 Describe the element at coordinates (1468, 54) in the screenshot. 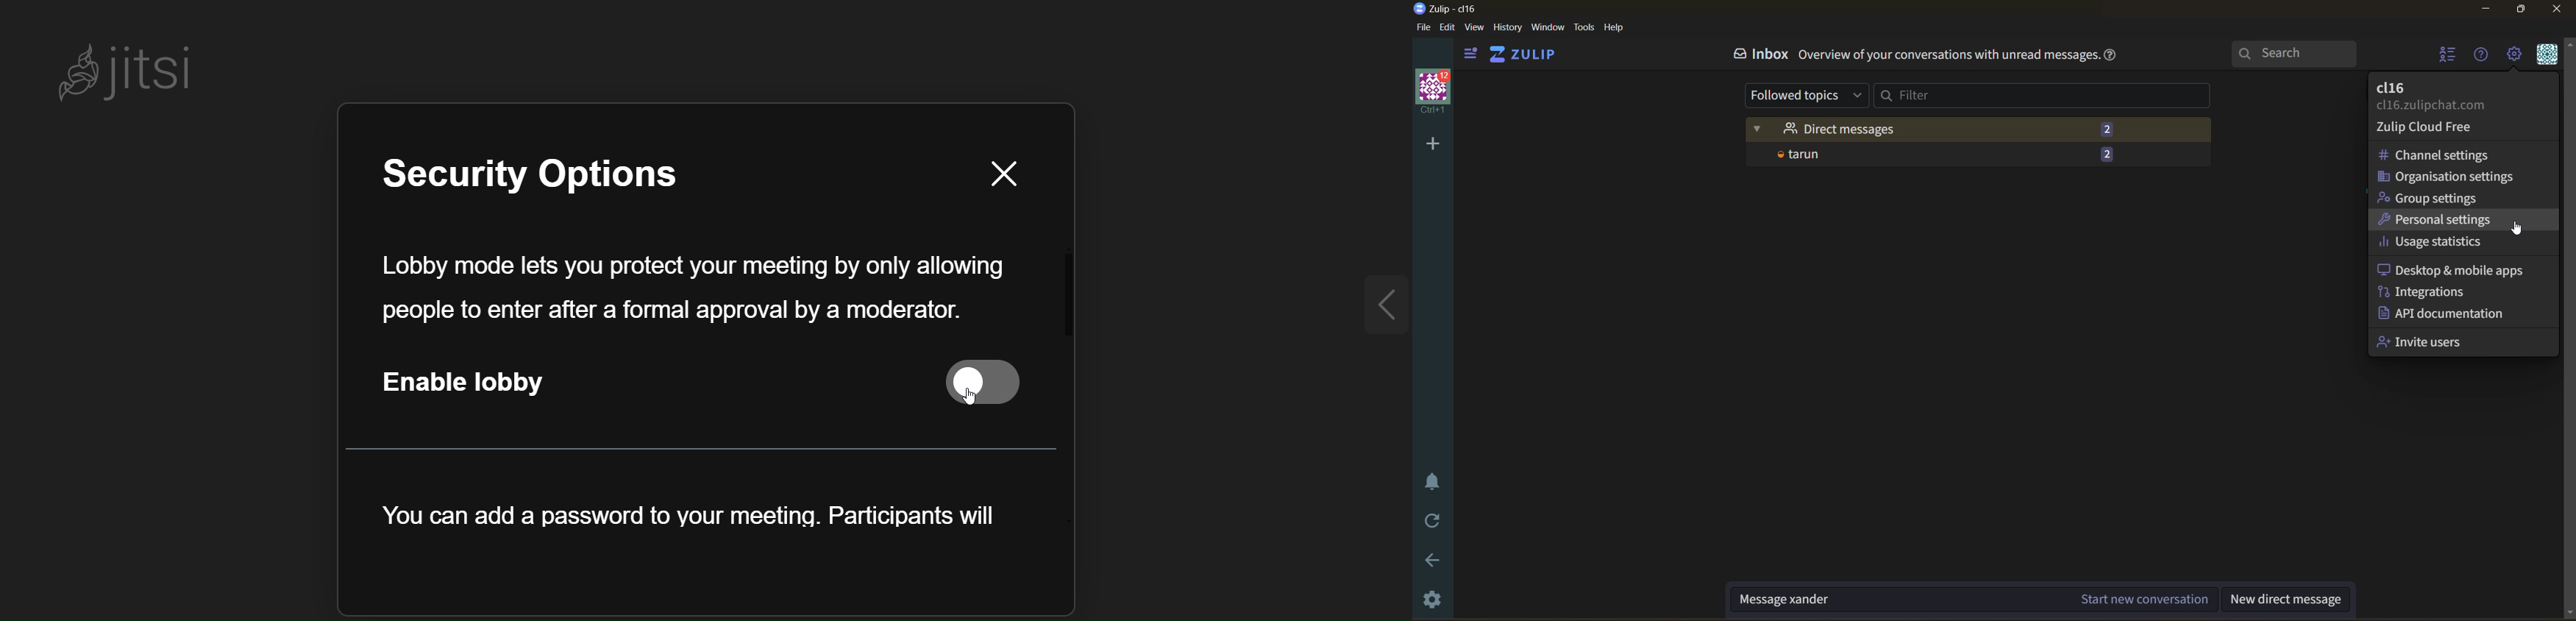

I see `show left sidebar` at that location.